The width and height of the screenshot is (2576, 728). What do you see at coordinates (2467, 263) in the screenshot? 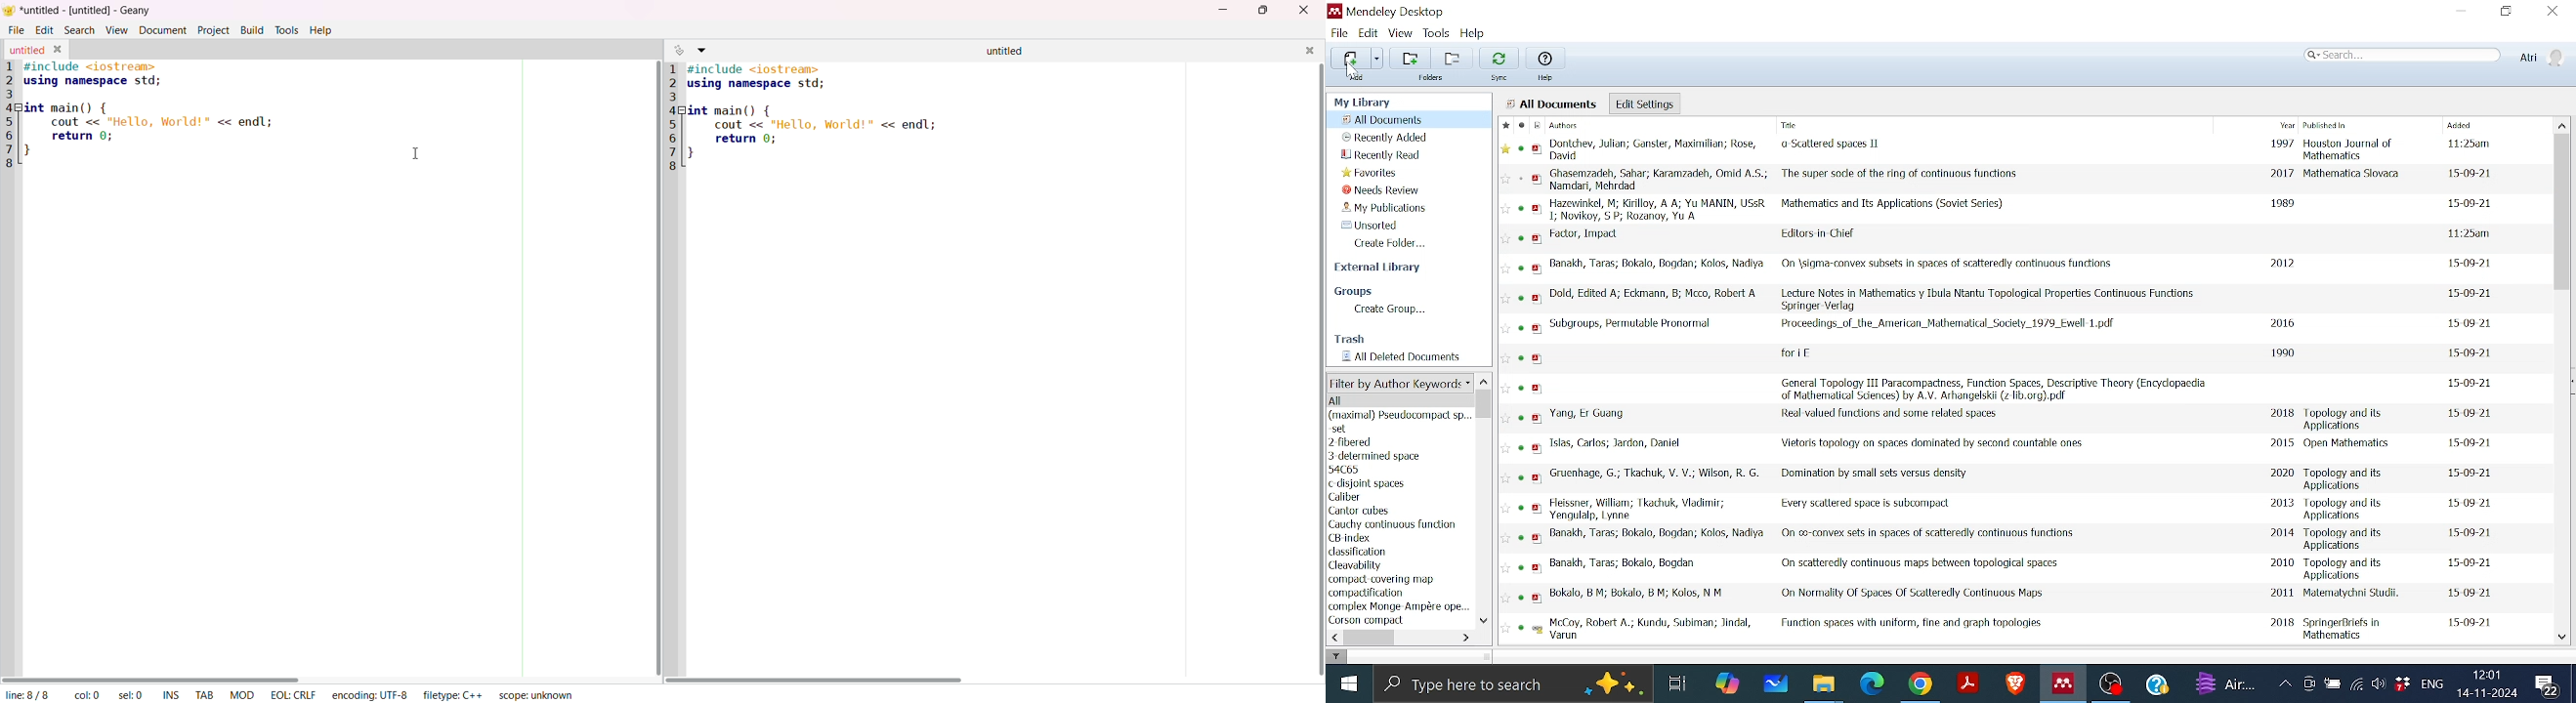
I see `date` at bounding box center [2467, 263].